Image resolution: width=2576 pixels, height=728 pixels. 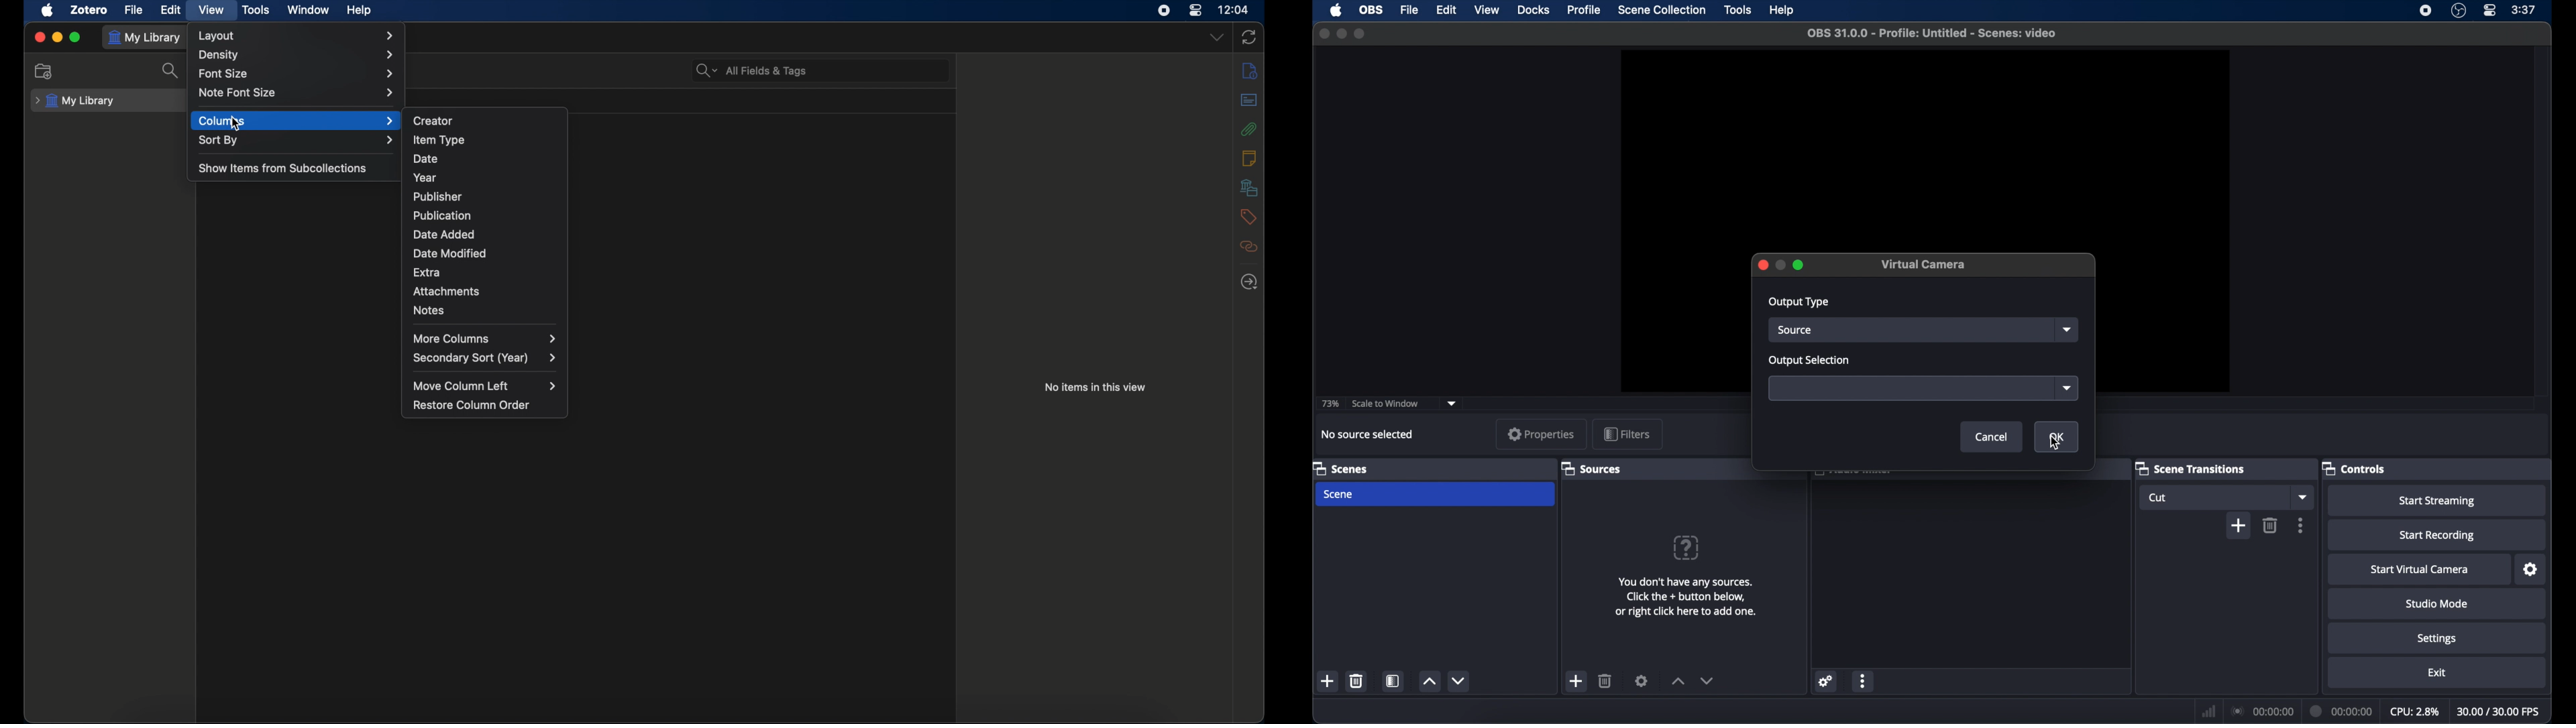 I want to click on cut, so click(x=2161, y=497).